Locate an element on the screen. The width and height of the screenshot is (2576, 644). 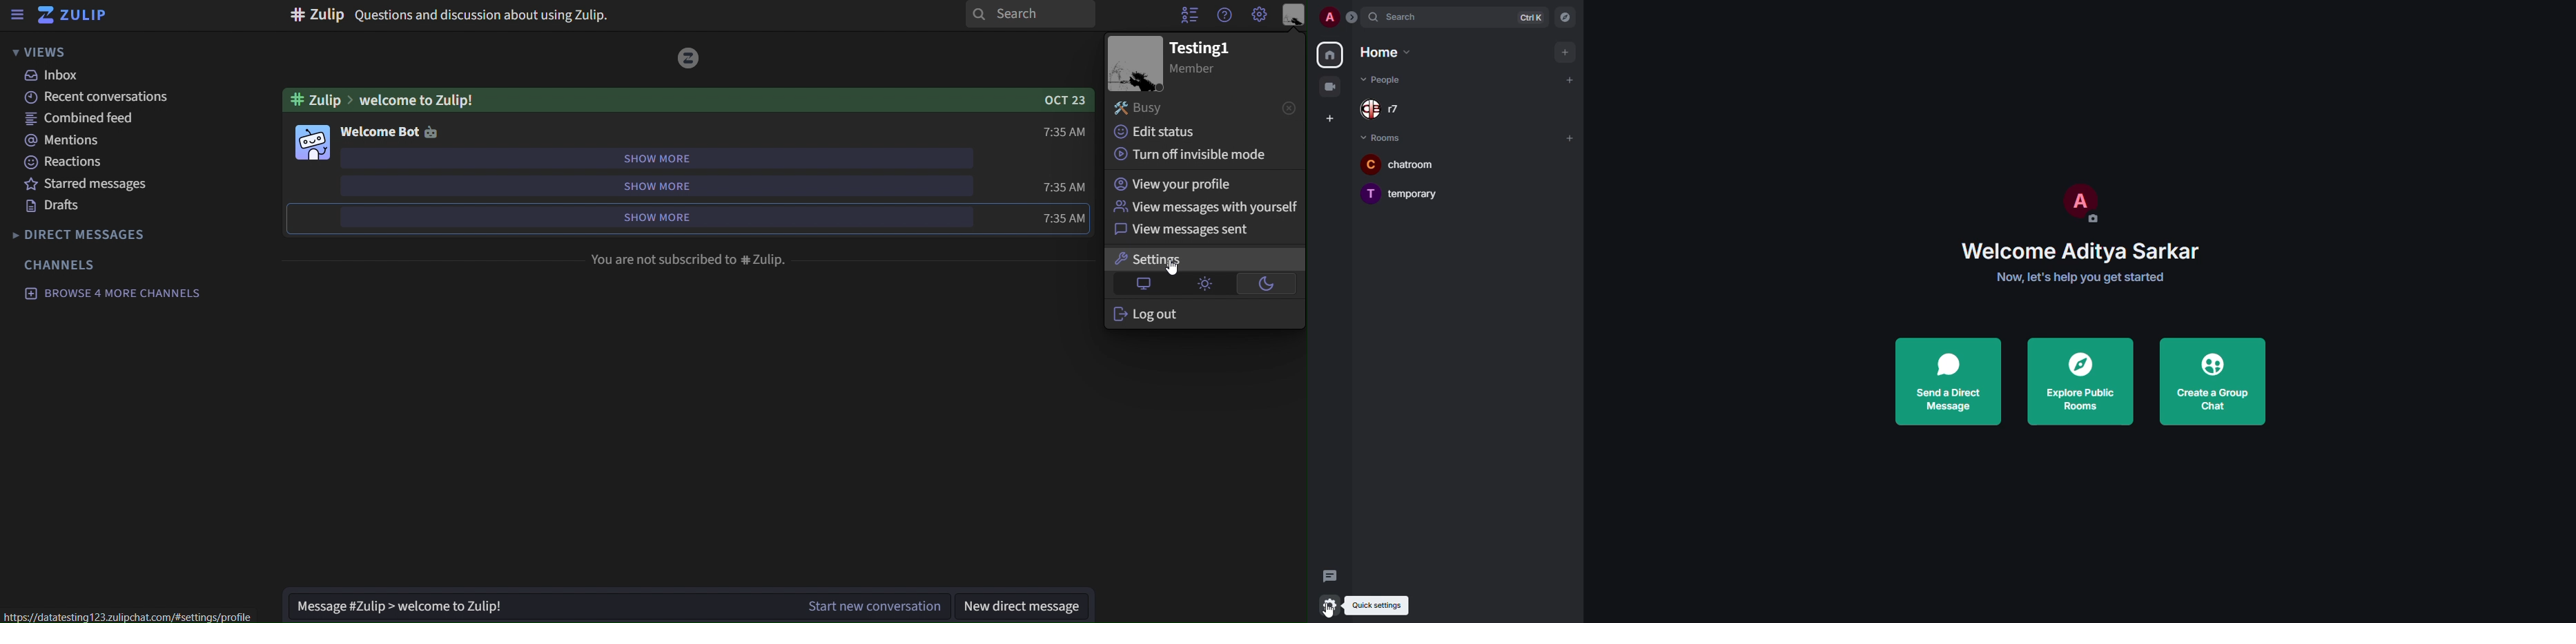
chatroom is located at coordinates (1412, 163).